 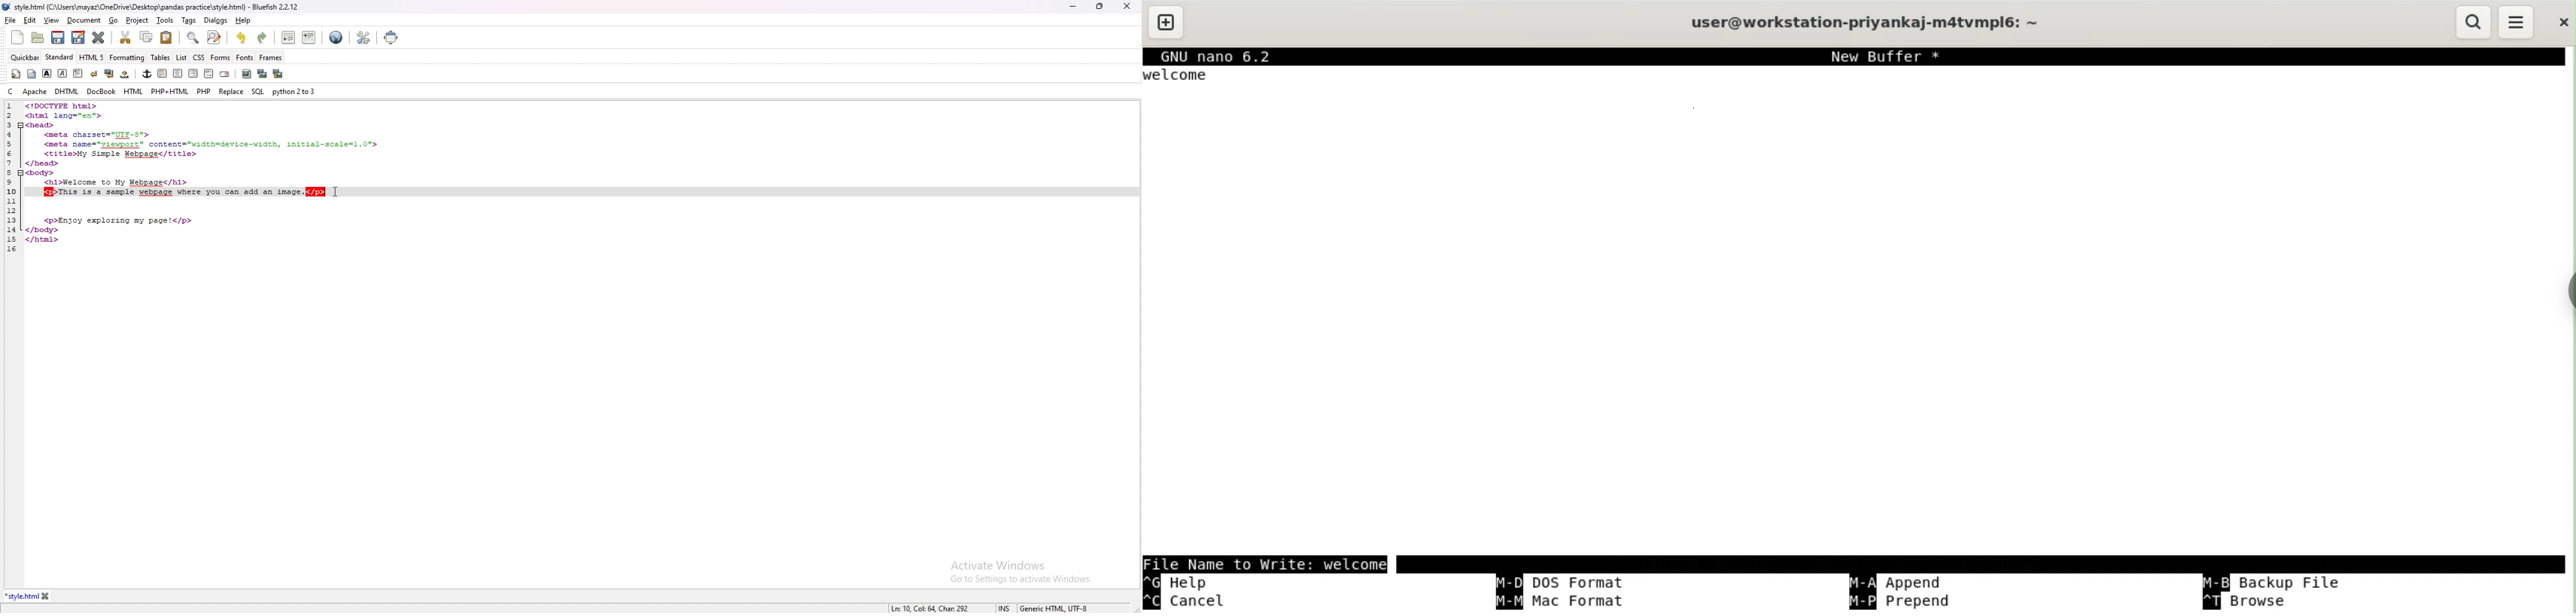 I want to click on italic, so click(x=61, y=74).